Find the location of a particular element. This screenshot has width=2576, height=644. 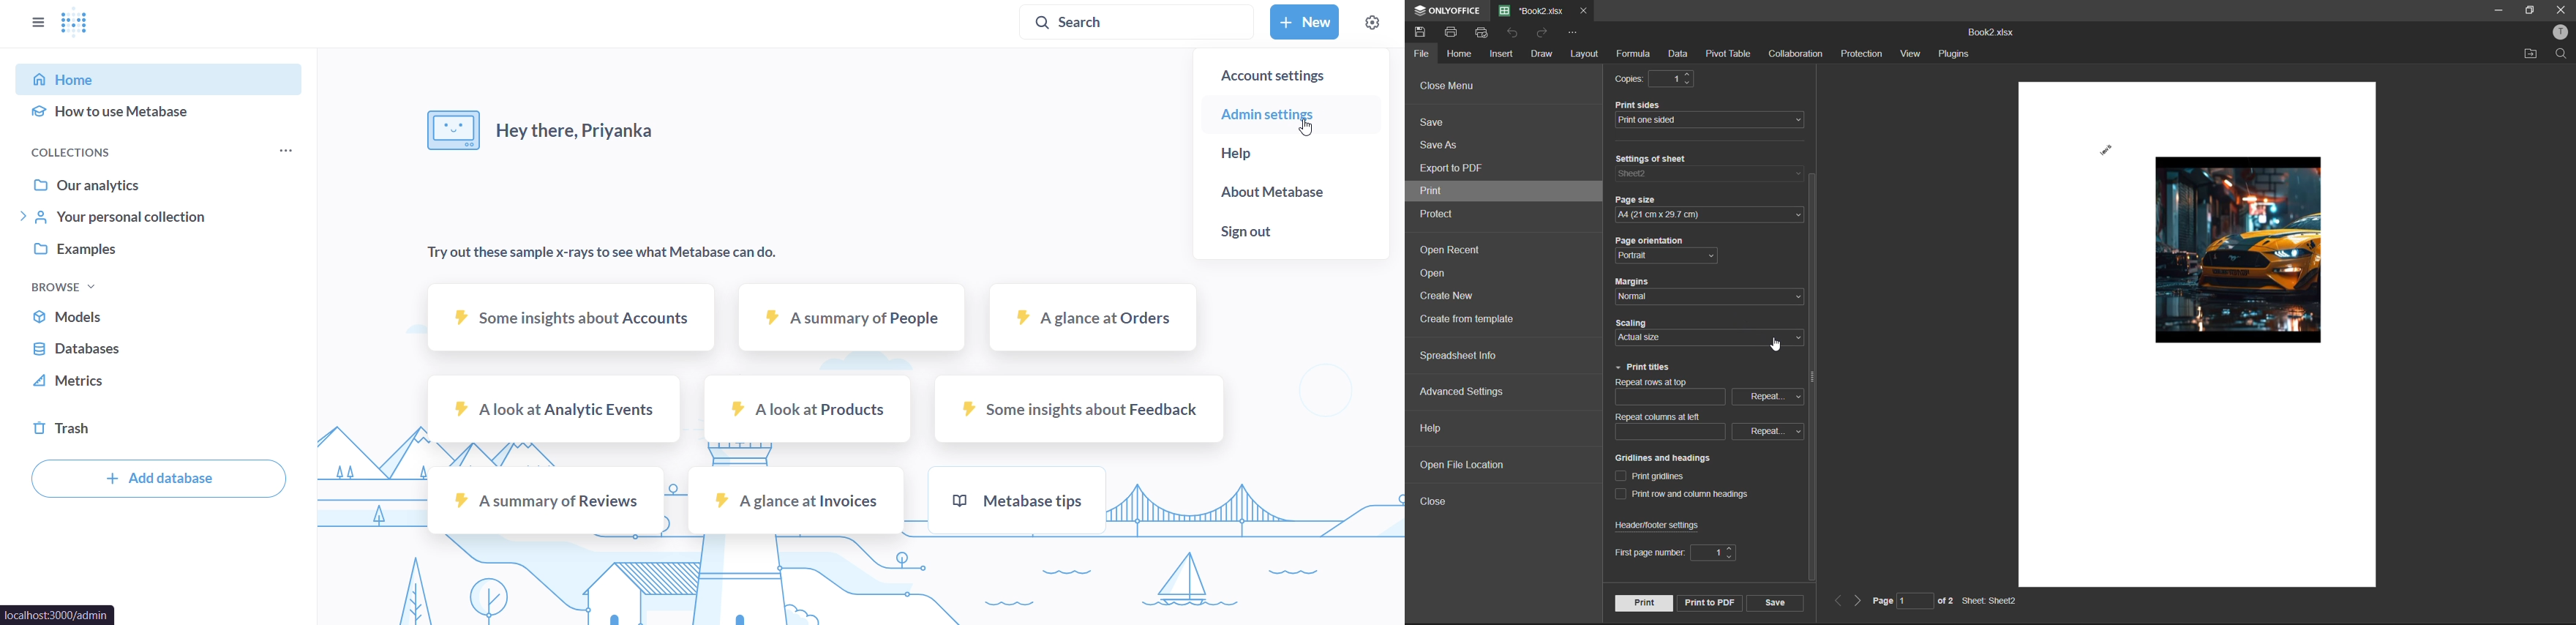

view is located at coordinates (1913, 54).